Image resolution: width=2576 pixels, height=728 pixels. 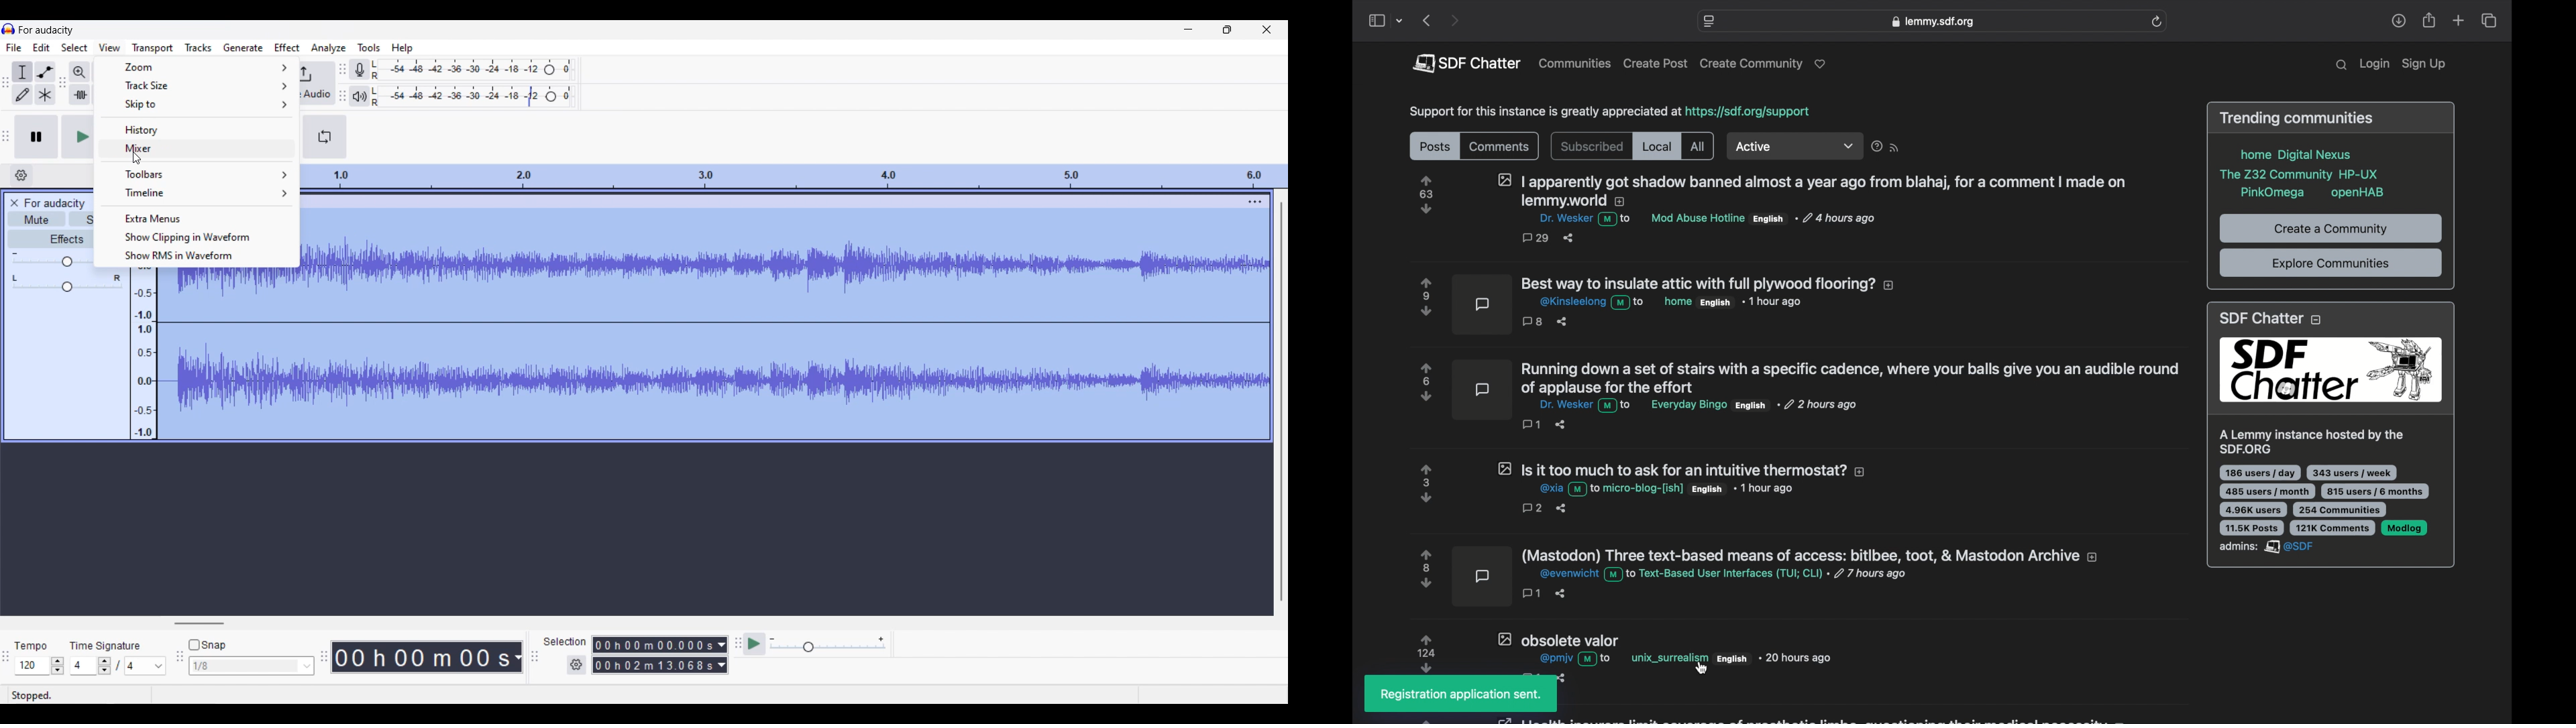 What do you see at coordinates (198, 48) in the screenshot?
I see `Tracks menu` at bounding box center [198, 48].